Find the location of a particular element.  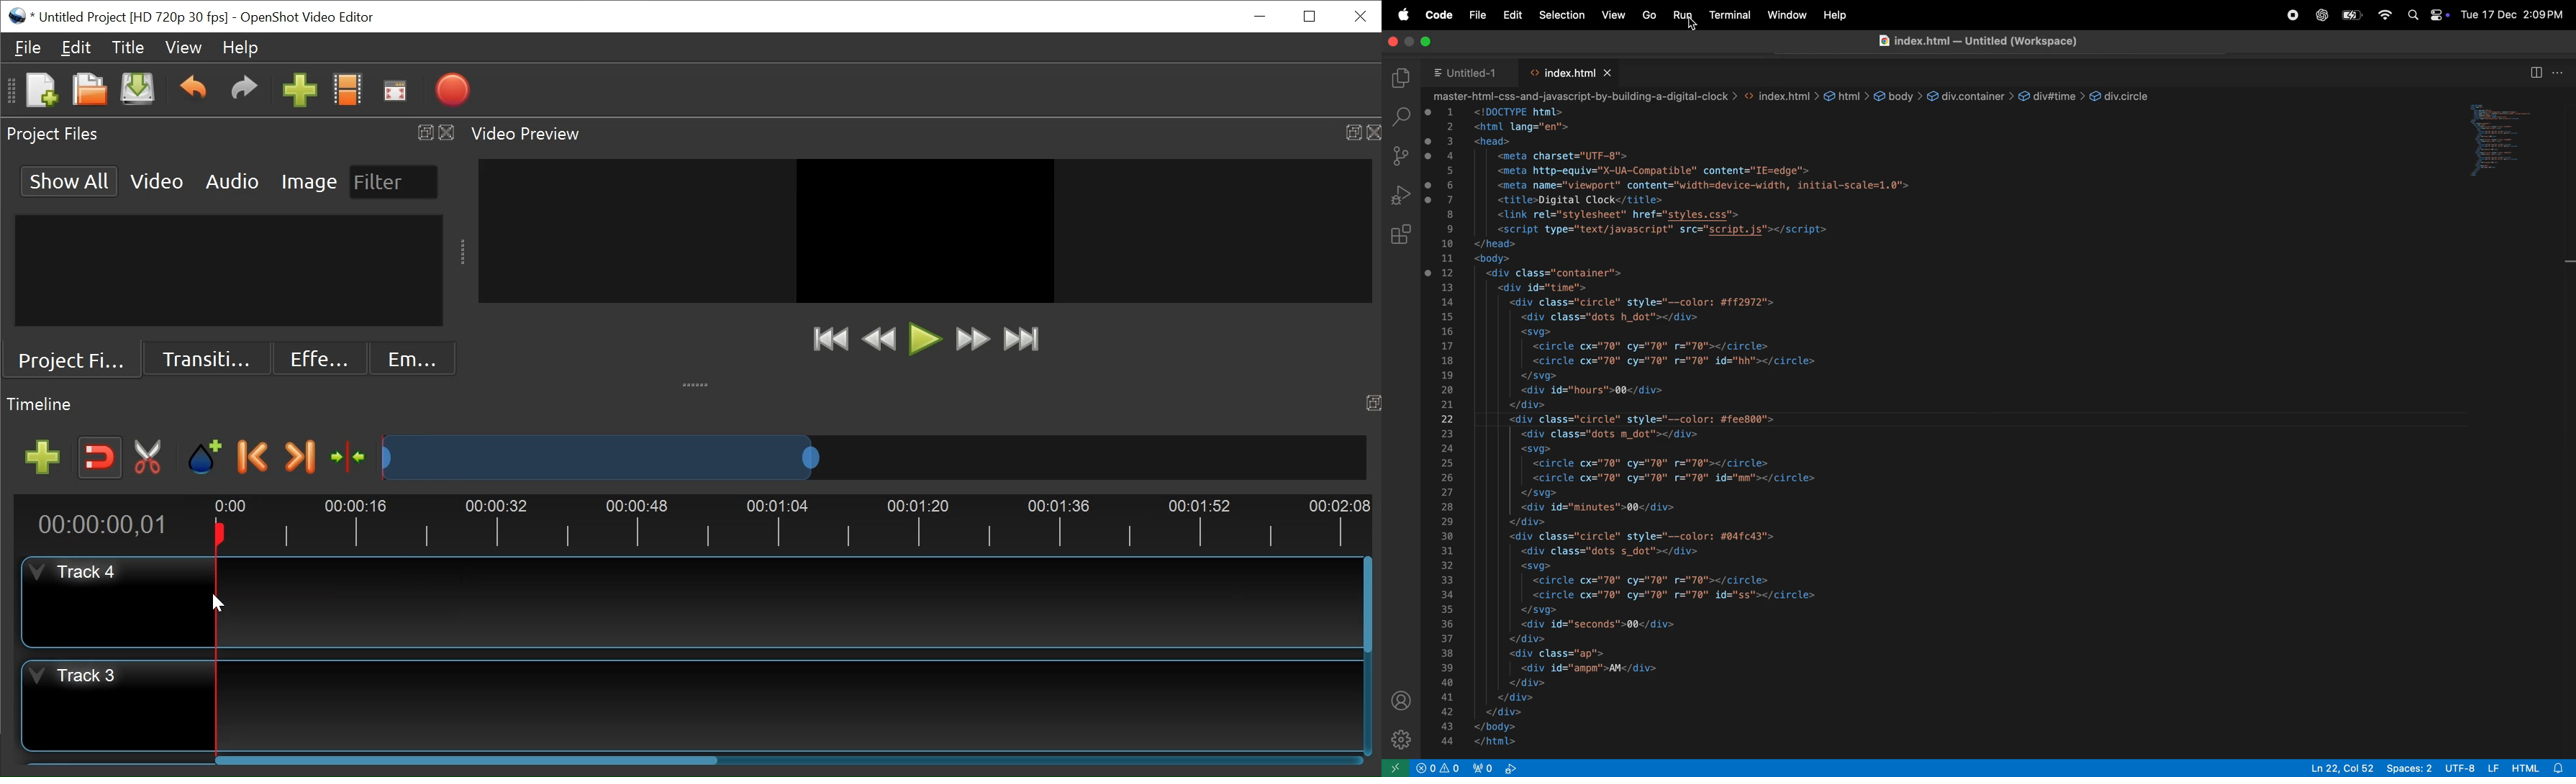

Audio is located at coordinates (231, 180).